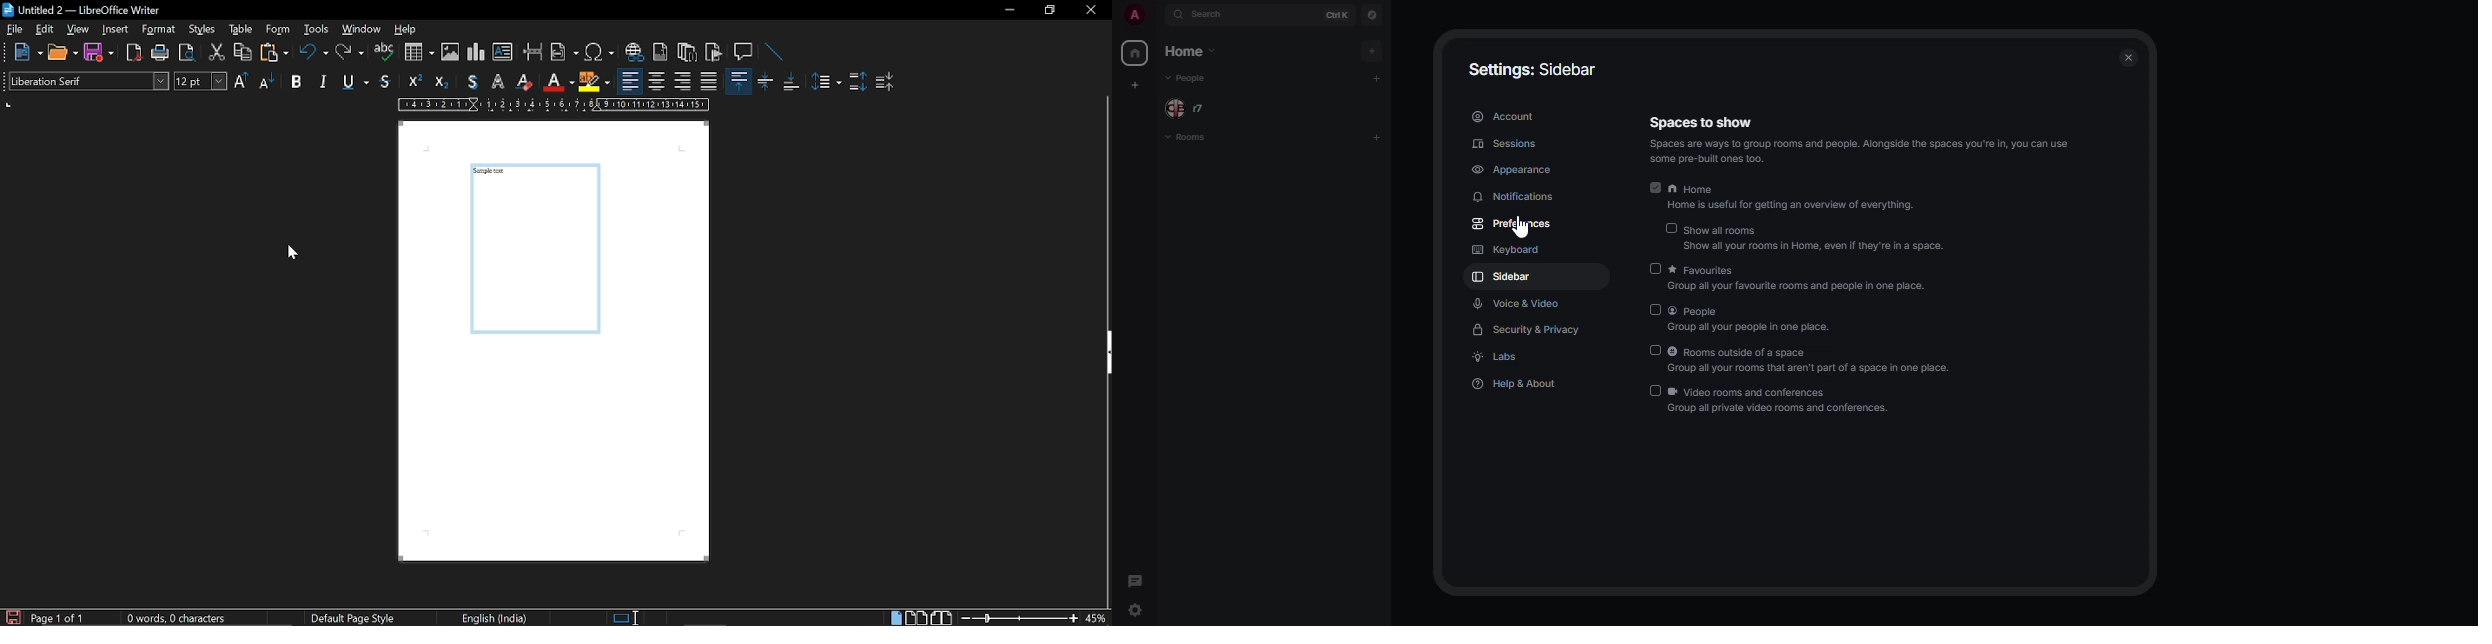  I want to click on spaces to show spaces are ways to group rooms and people alongside the spaces you're in, you can use some prebuilt ones too, so click(1859, 137).